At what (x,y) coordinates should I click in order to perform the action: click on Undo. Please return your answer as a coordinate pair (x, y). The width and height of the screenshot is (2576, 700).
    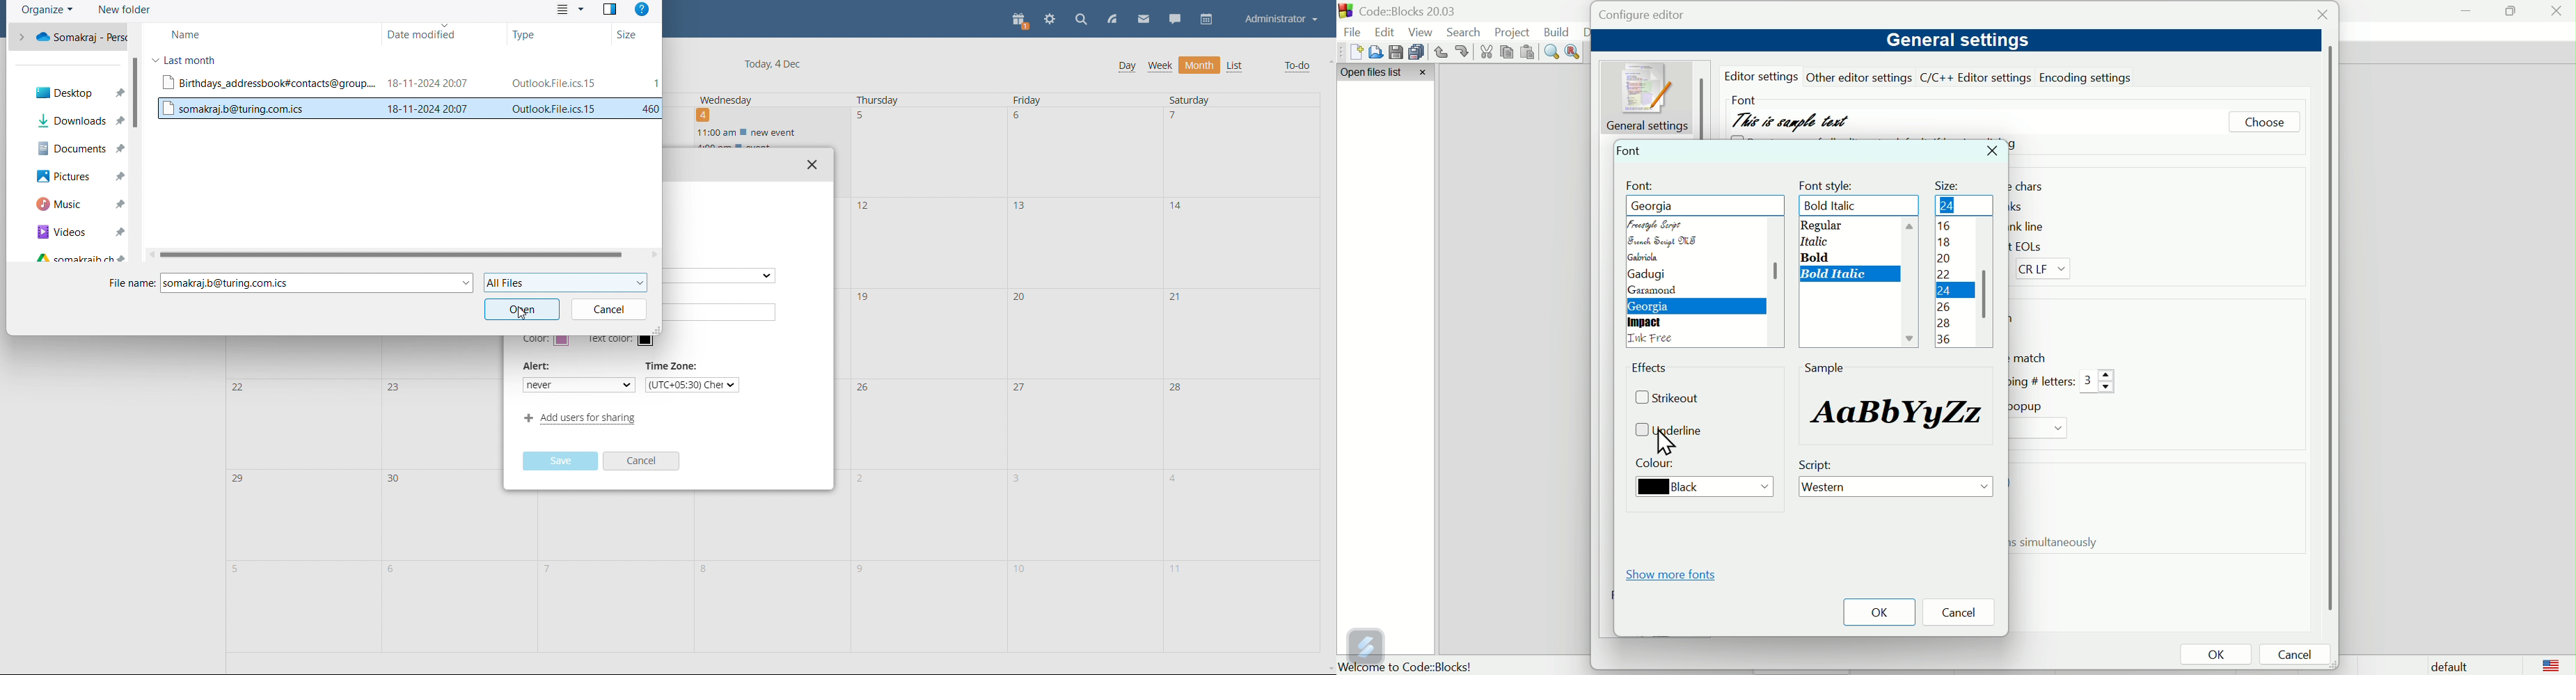
    Looking at the image, I should click on (1440, 52).